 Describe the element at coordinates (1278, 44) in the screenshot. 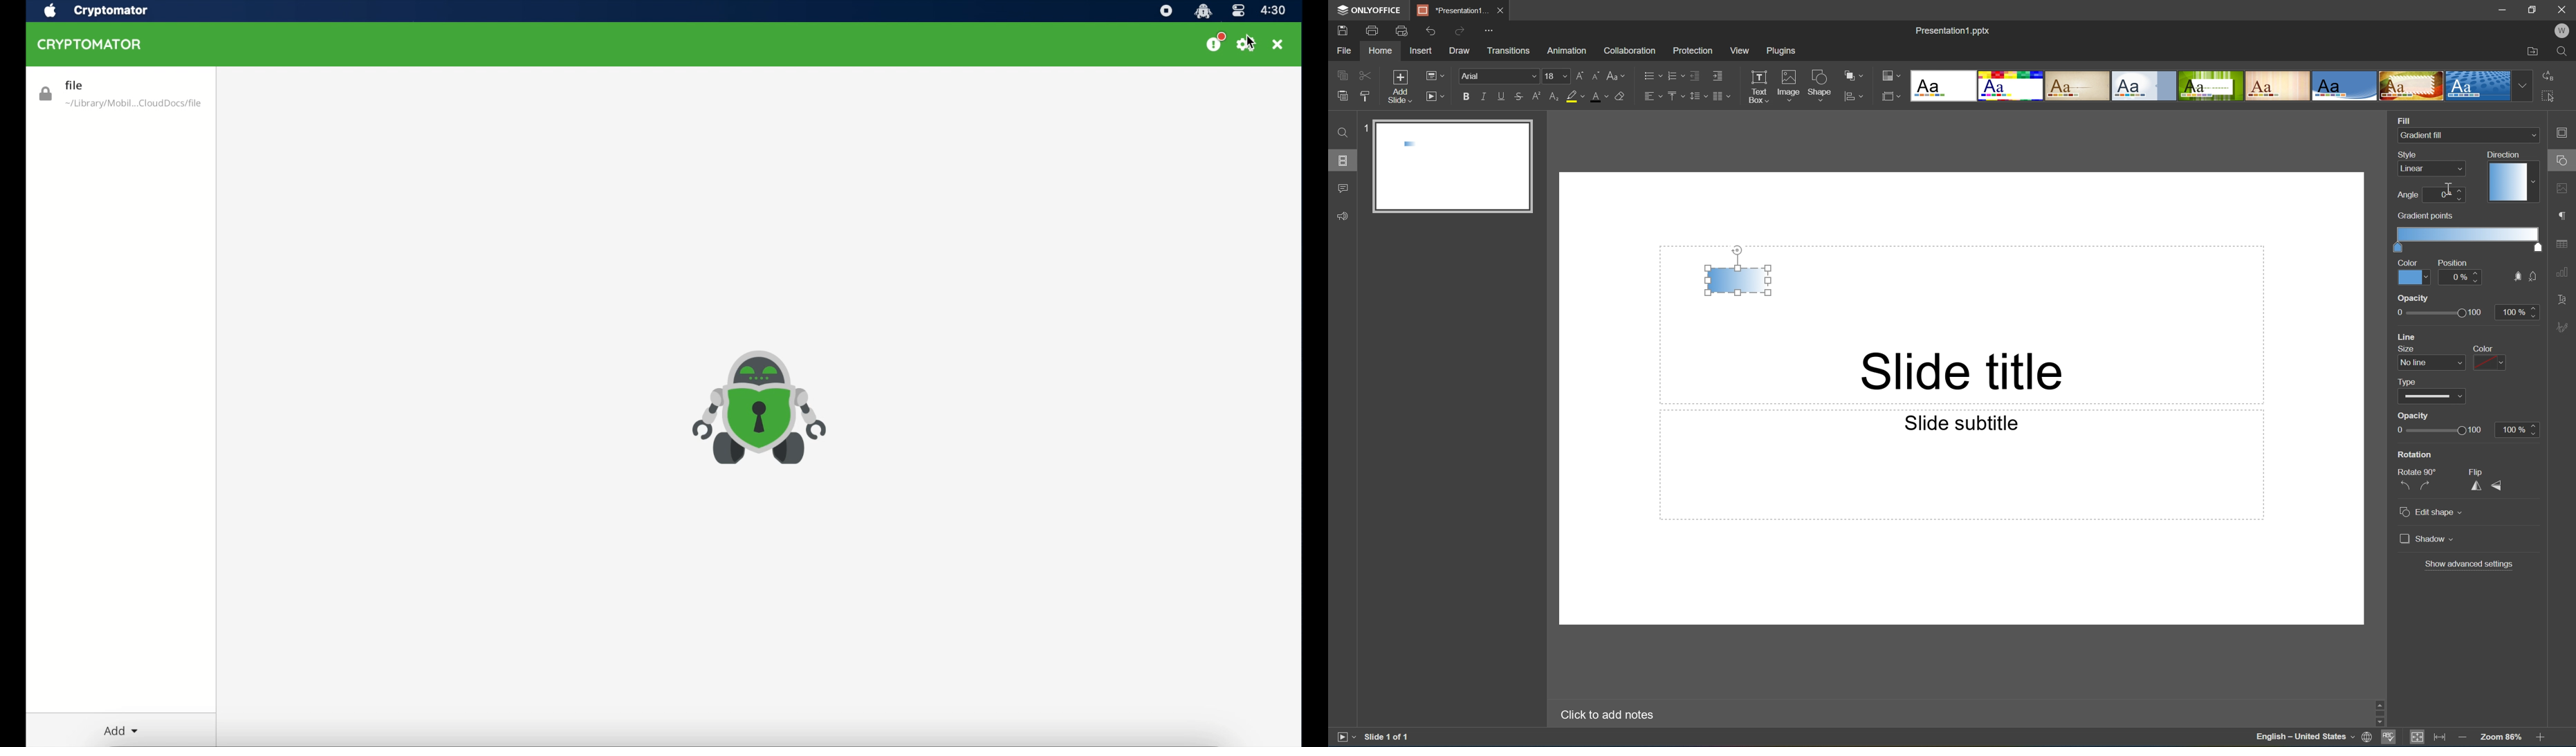

I see `close` at that location.